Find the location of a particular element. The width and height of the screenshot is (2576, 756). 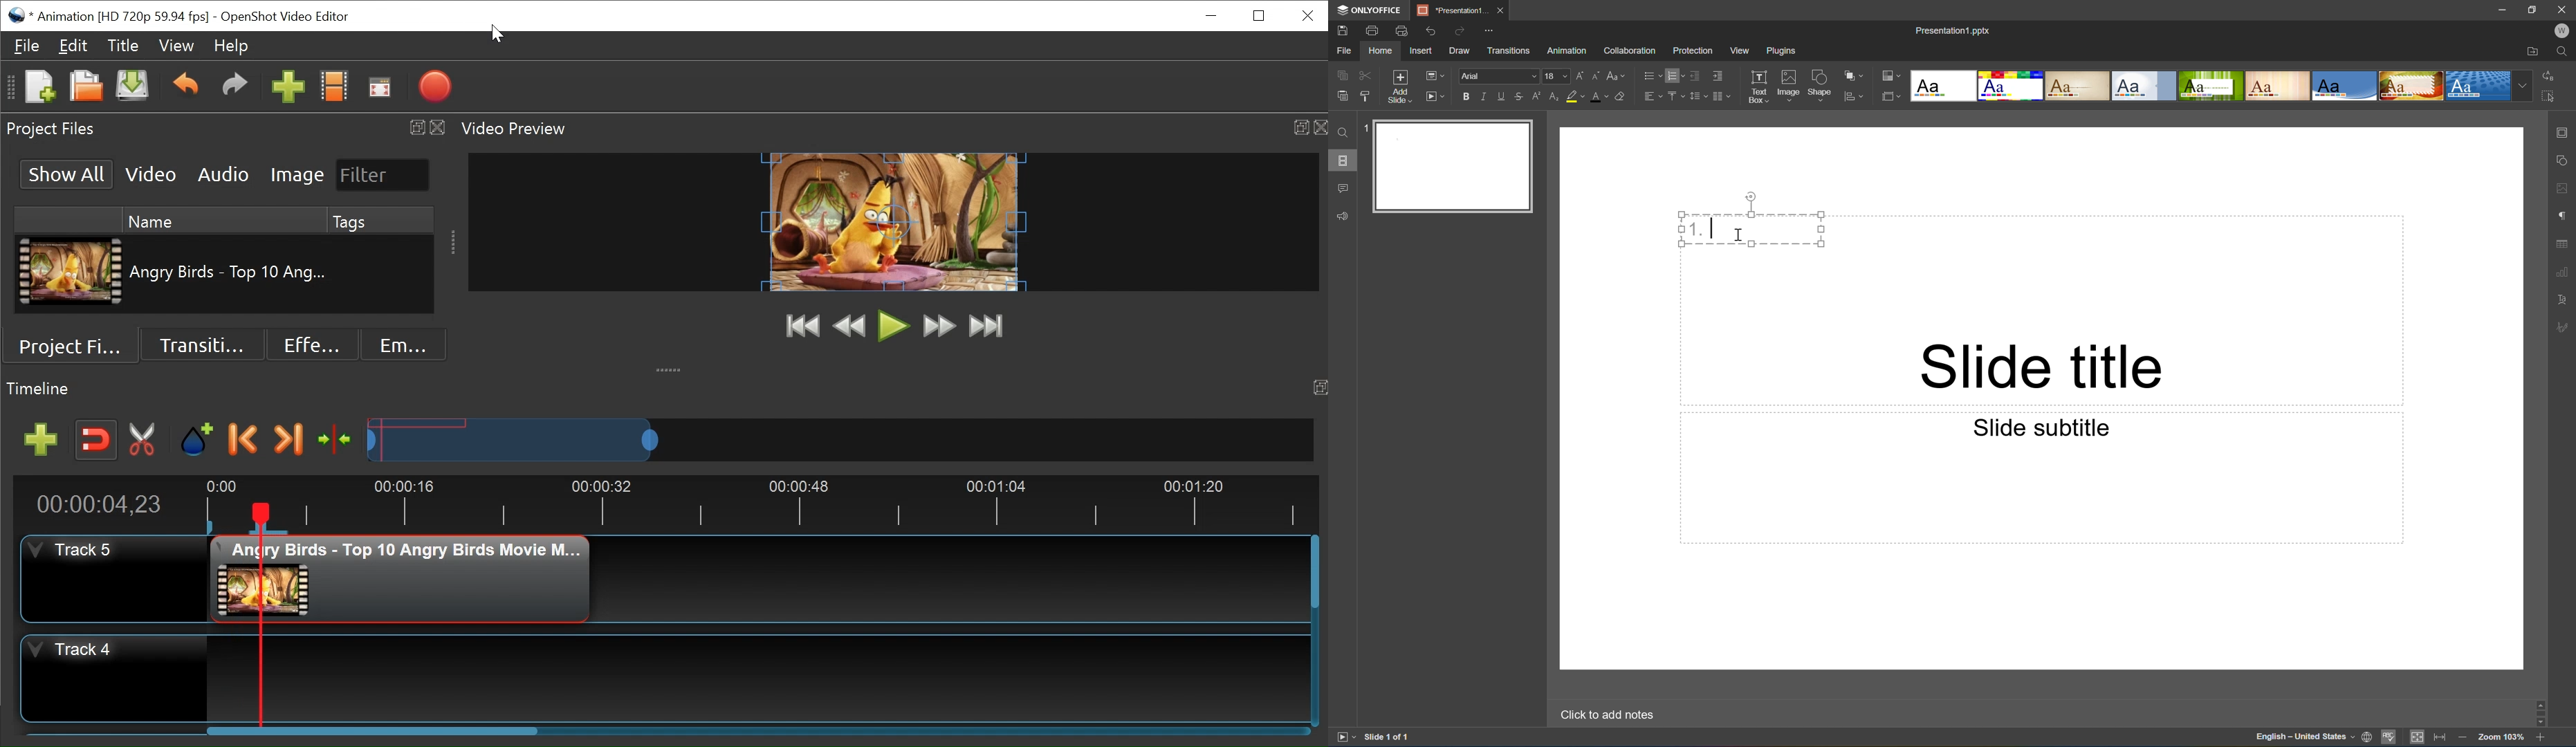

Copy style is located at coordinates (1366, 96).